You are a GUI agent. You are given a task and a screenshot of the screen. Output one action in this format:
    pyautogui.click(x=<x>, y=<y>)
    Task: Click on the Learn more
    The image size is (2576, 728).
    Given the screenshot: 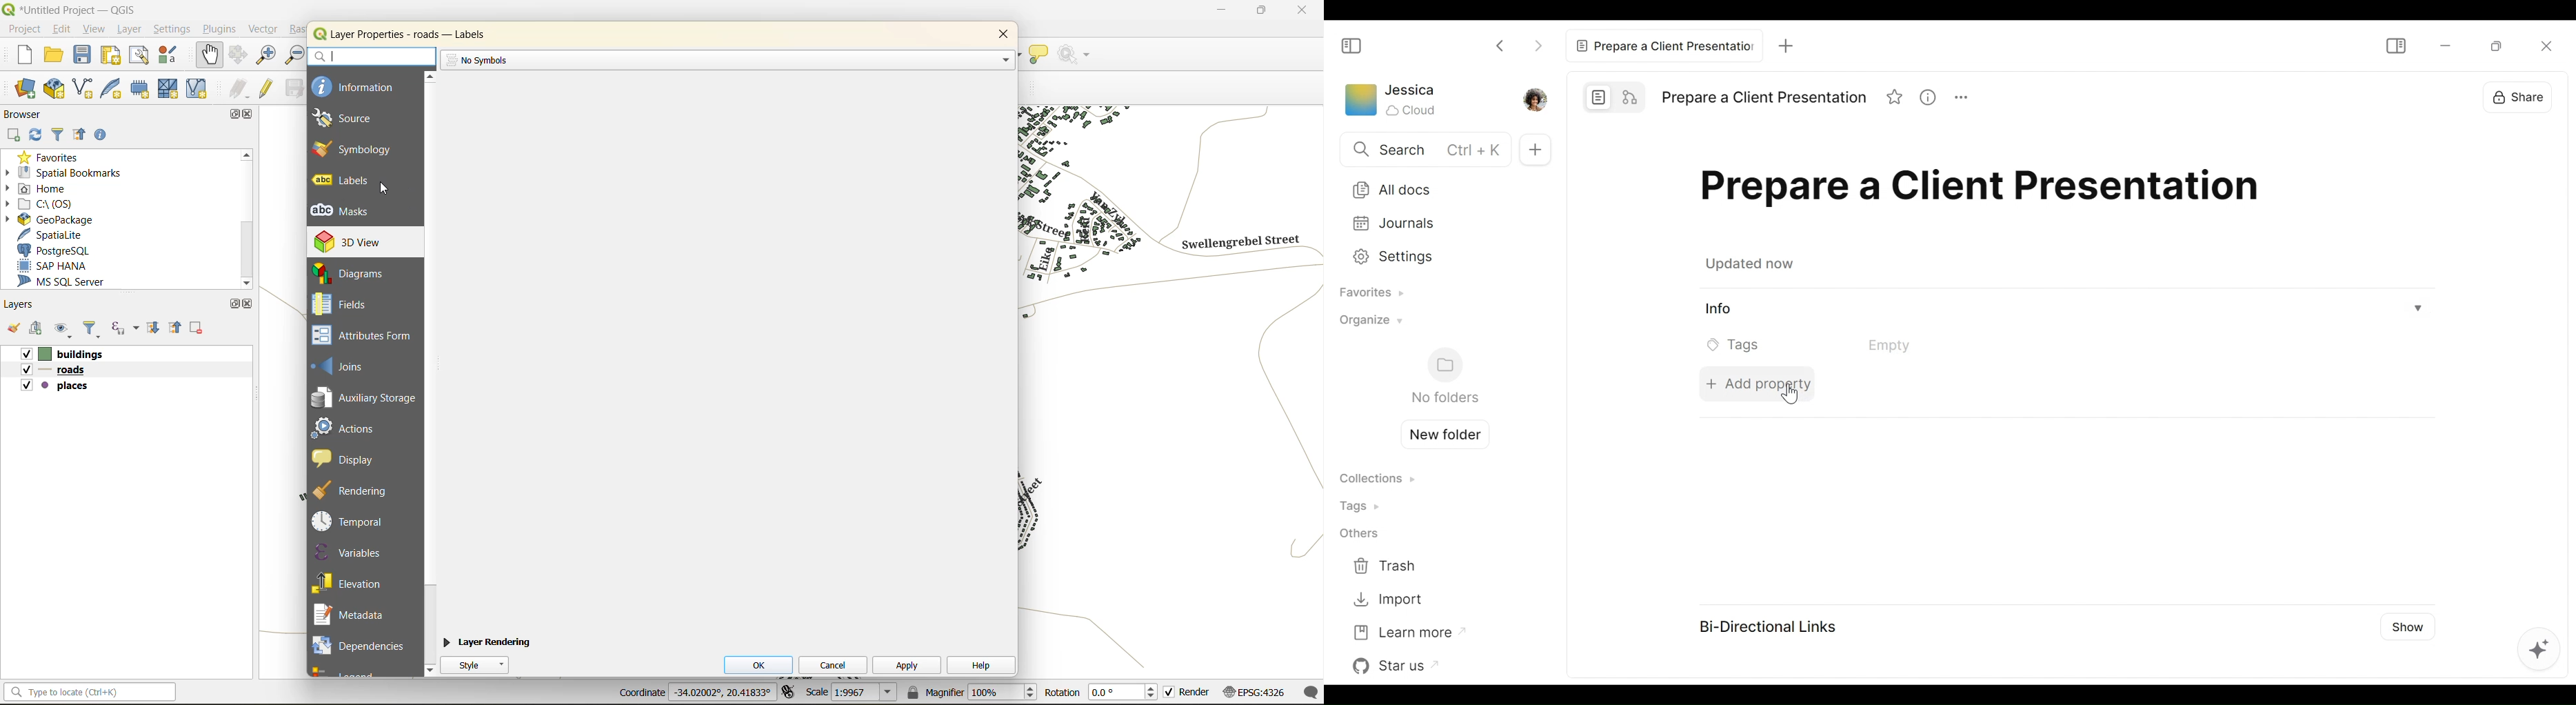 What is the action you would take?
    pyautogui.click(x=1408, y=631)
    